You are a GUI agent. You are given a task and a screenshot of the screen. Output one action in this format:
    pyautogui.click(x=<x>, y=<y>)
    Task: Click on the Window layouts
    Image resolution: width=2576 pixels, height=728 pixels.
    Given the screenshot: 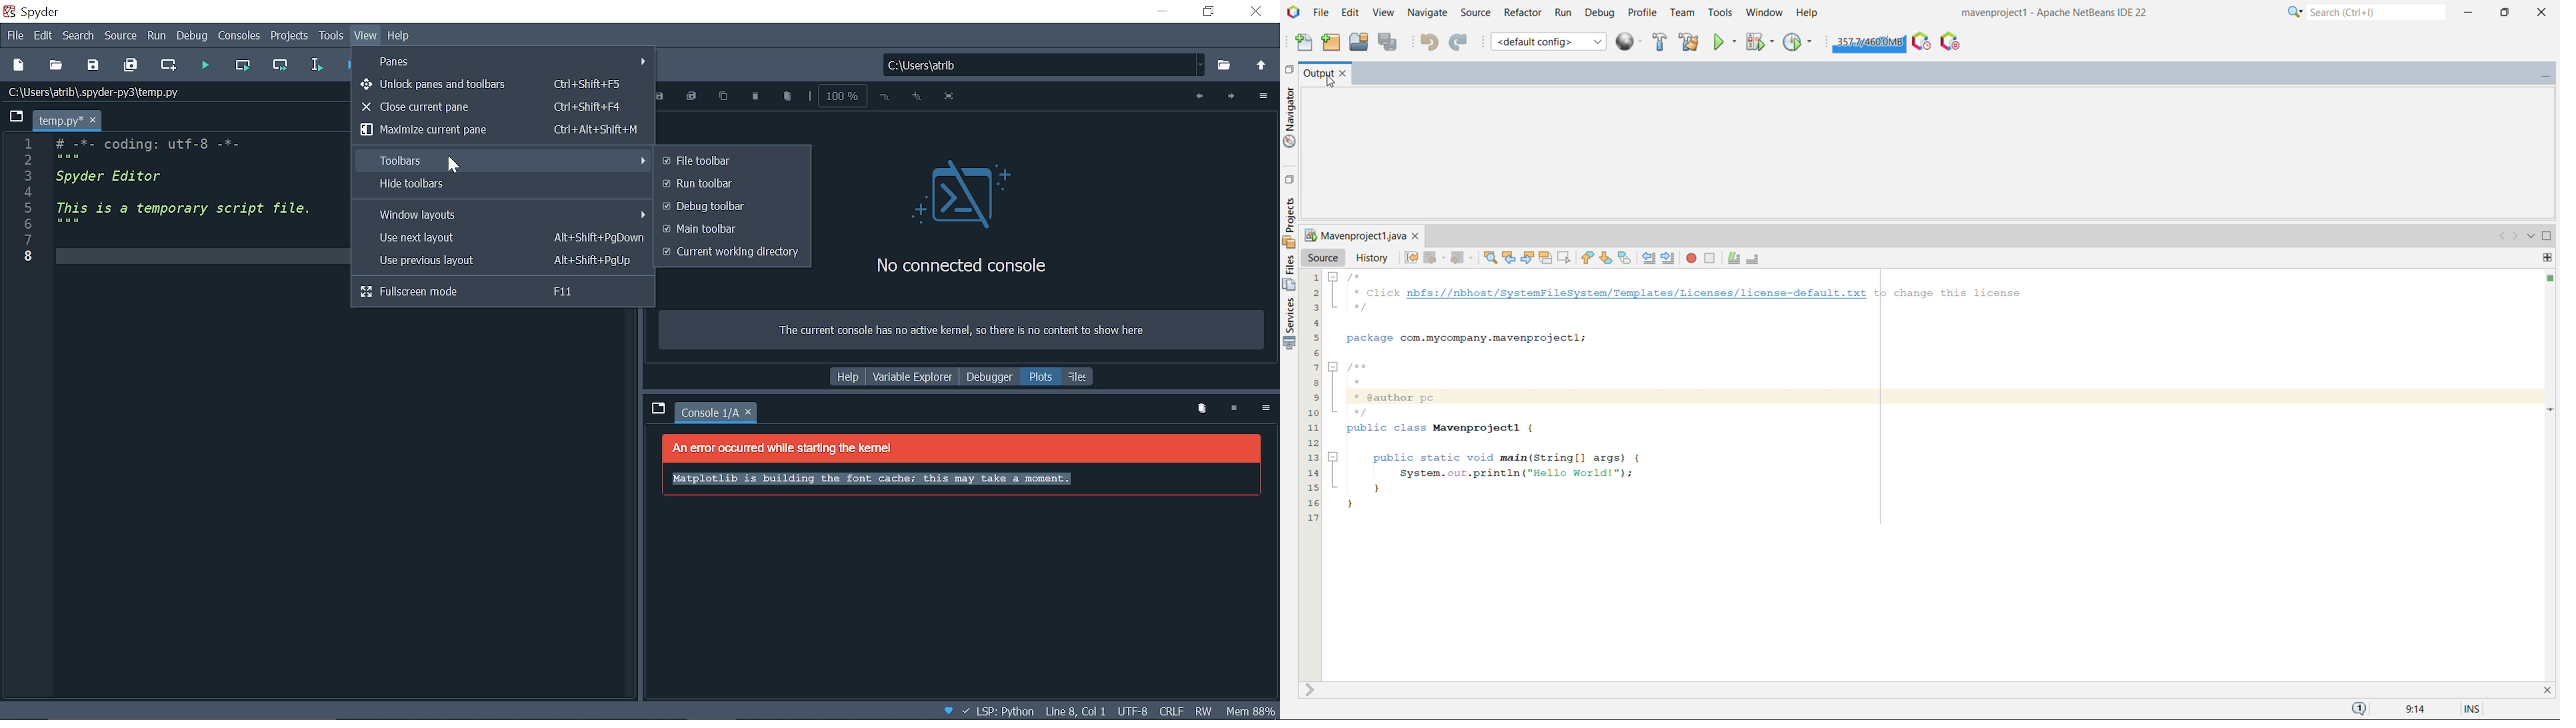 What is the action you would take?
    pyautogui.click(x=502, y=213)
    